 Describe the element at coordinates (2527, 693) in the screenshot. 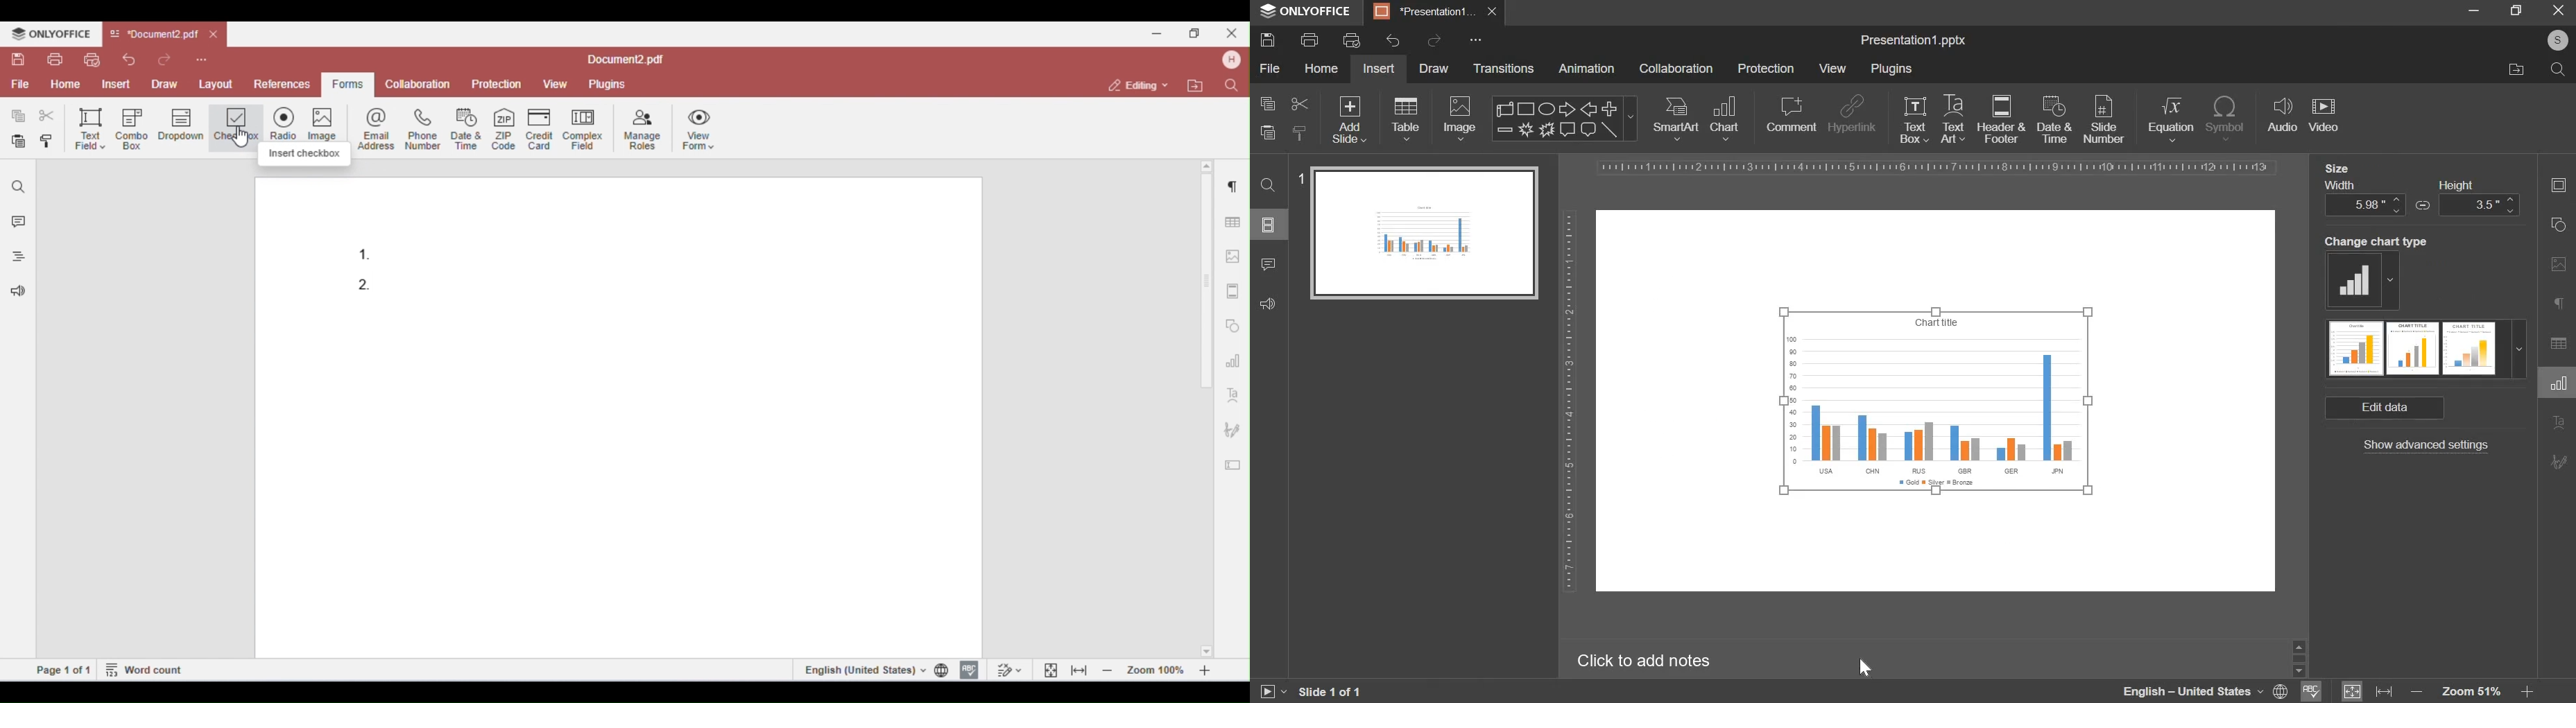

I see `zoom in` at that location.